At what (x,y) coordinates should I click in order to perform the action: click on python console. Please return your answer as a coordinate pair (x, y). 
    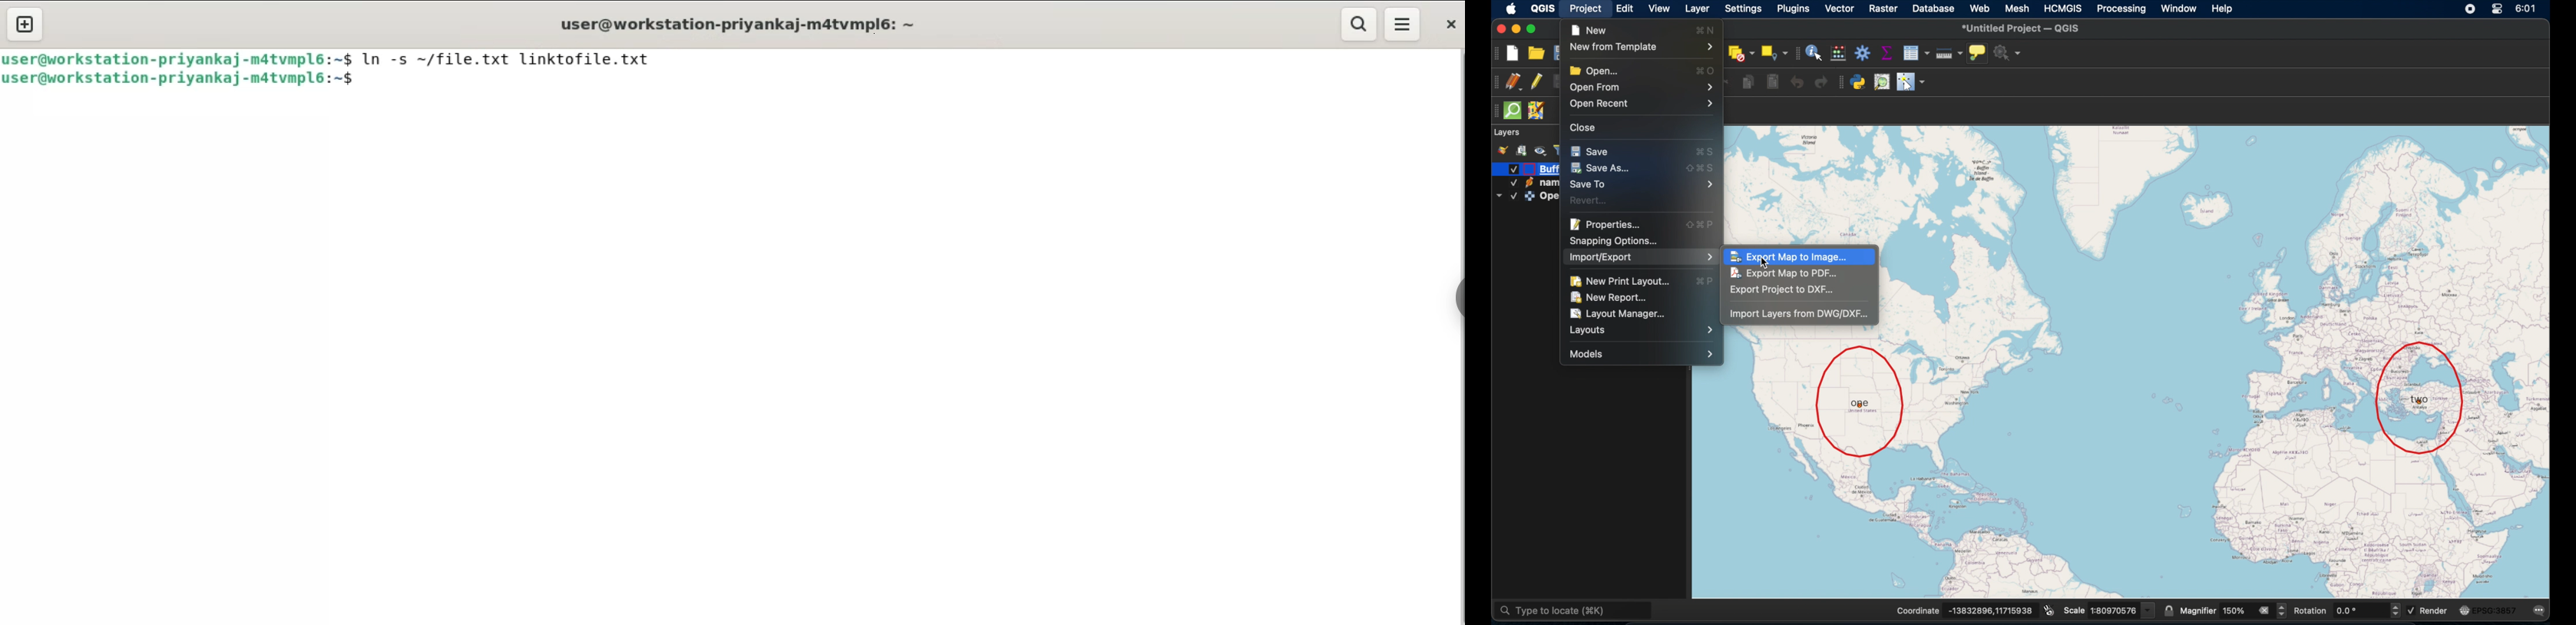
    Looking at the image, I should click on (1858, 83).